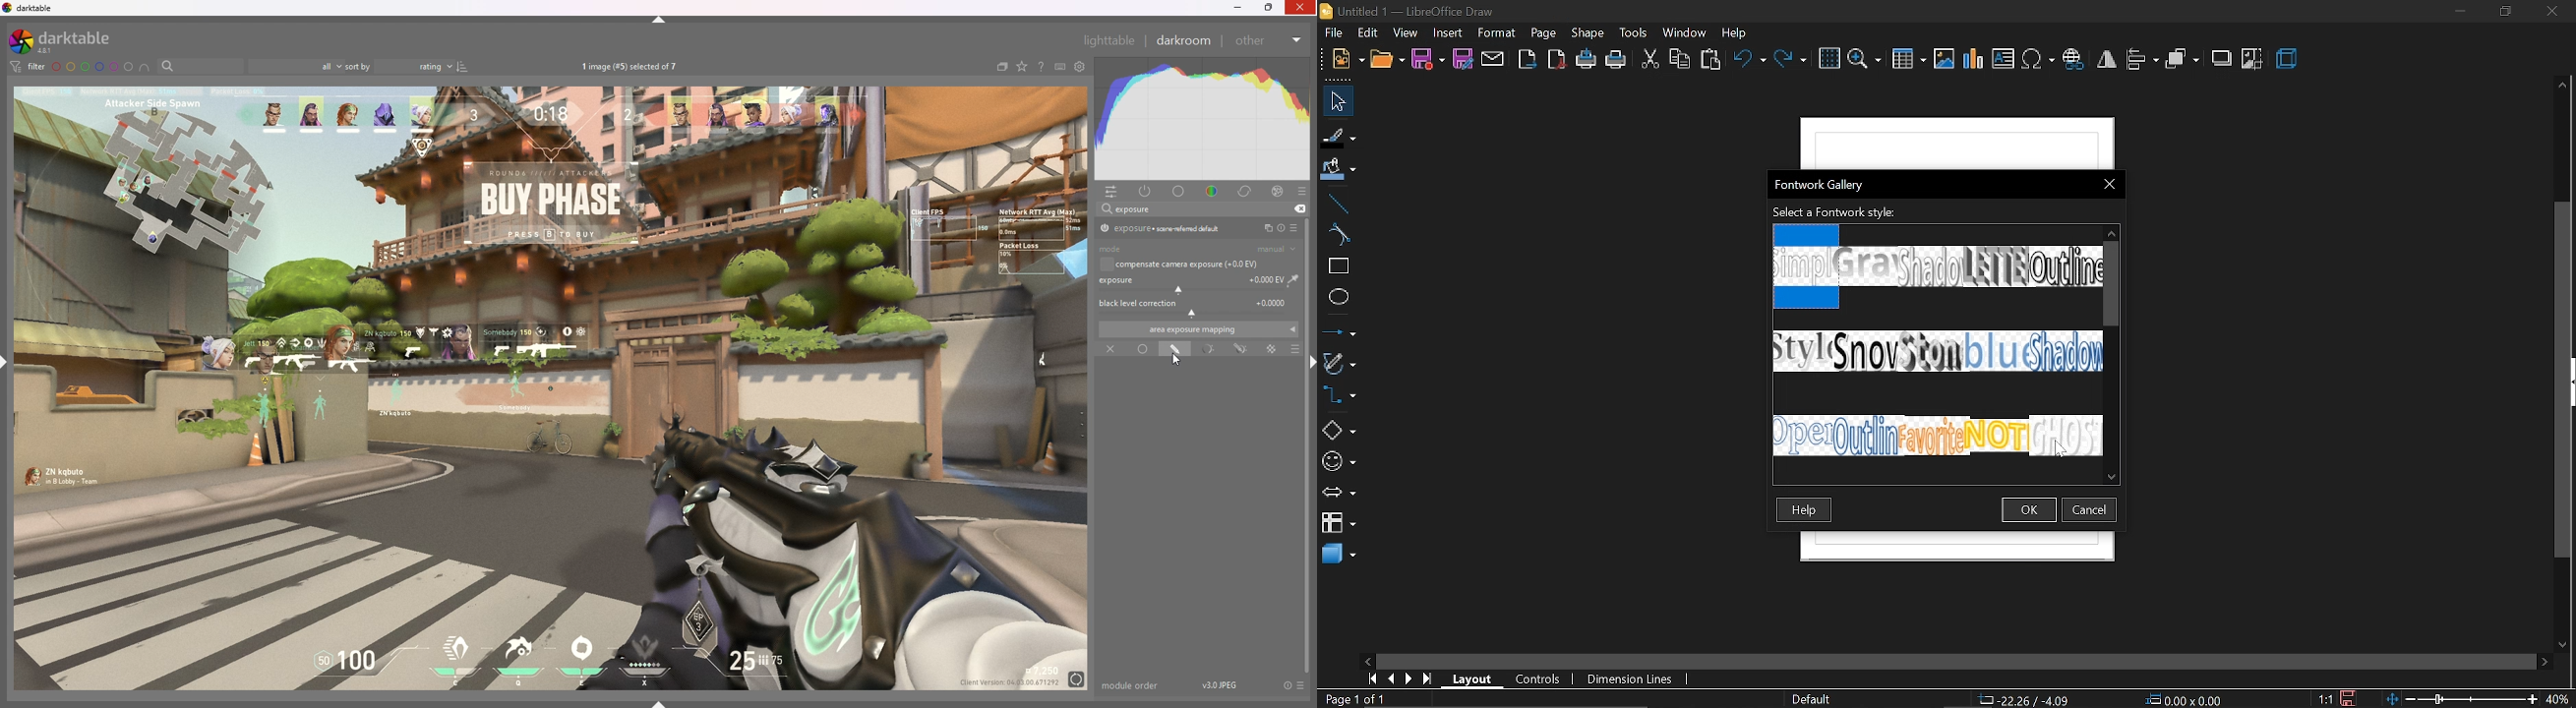  I want to click on go to last page, so click(1424, 679).